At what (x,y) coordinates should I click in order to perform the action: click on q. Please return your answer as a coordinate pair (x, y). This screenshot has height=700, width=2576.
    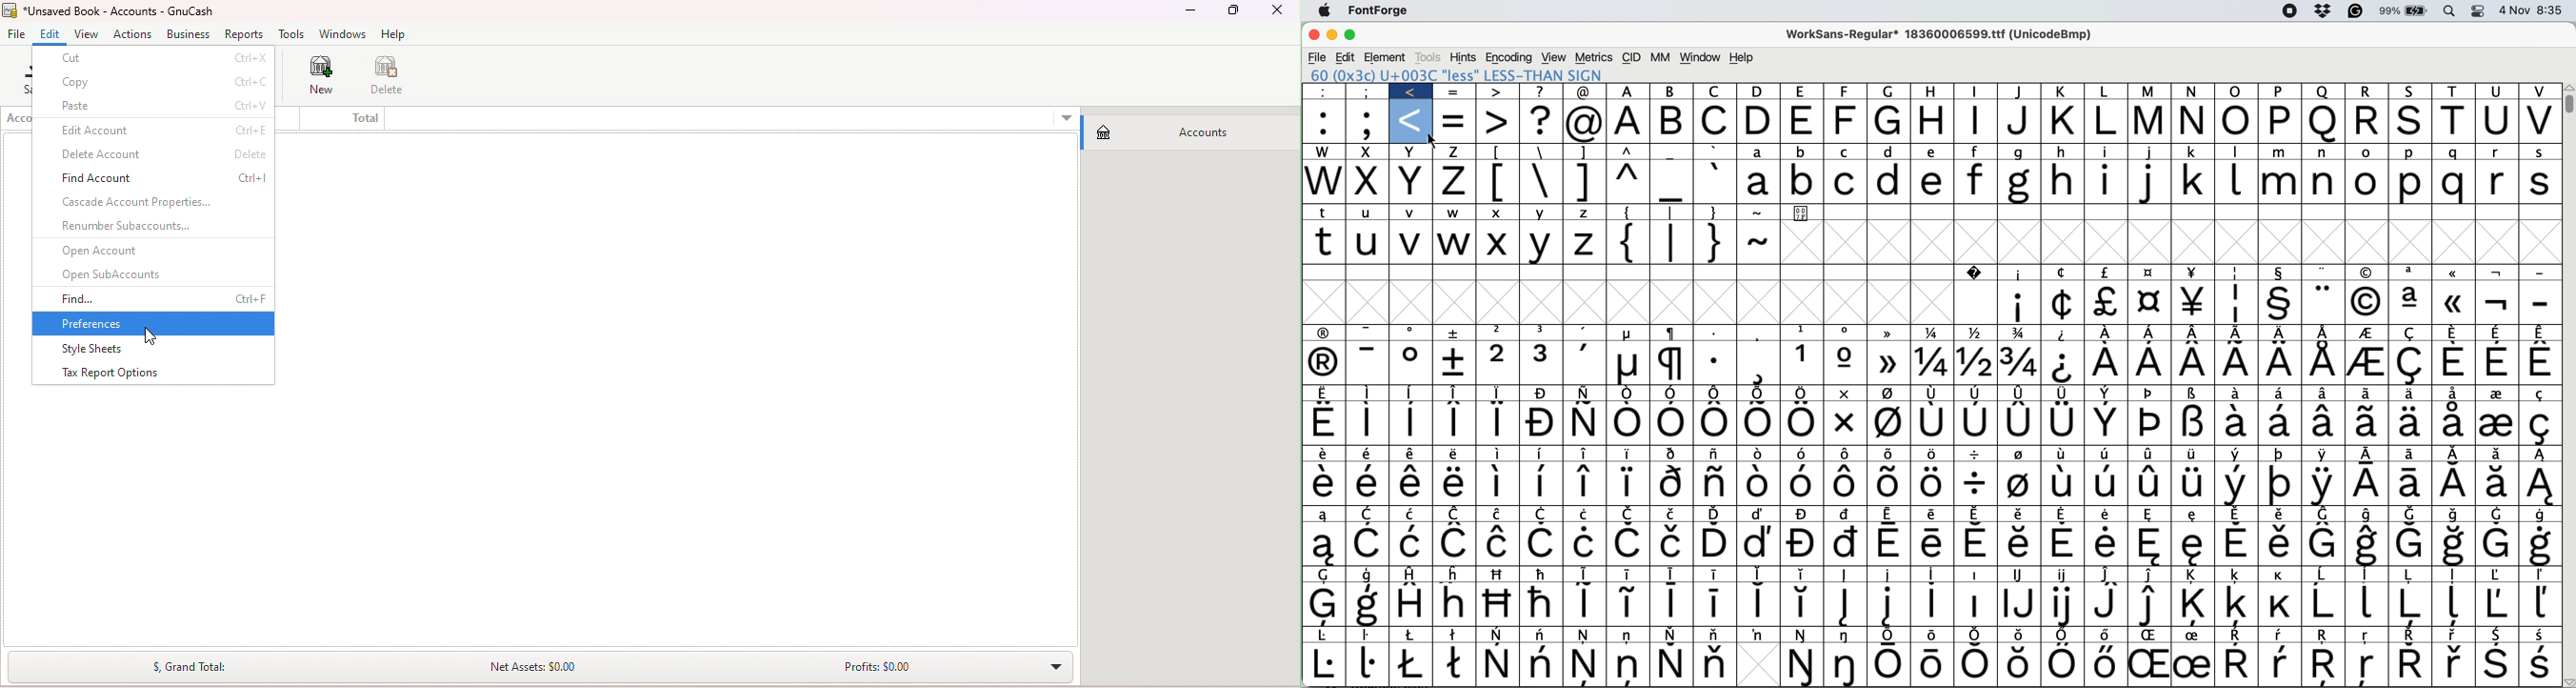
    Looking at the image, I should click on (2324, 120).